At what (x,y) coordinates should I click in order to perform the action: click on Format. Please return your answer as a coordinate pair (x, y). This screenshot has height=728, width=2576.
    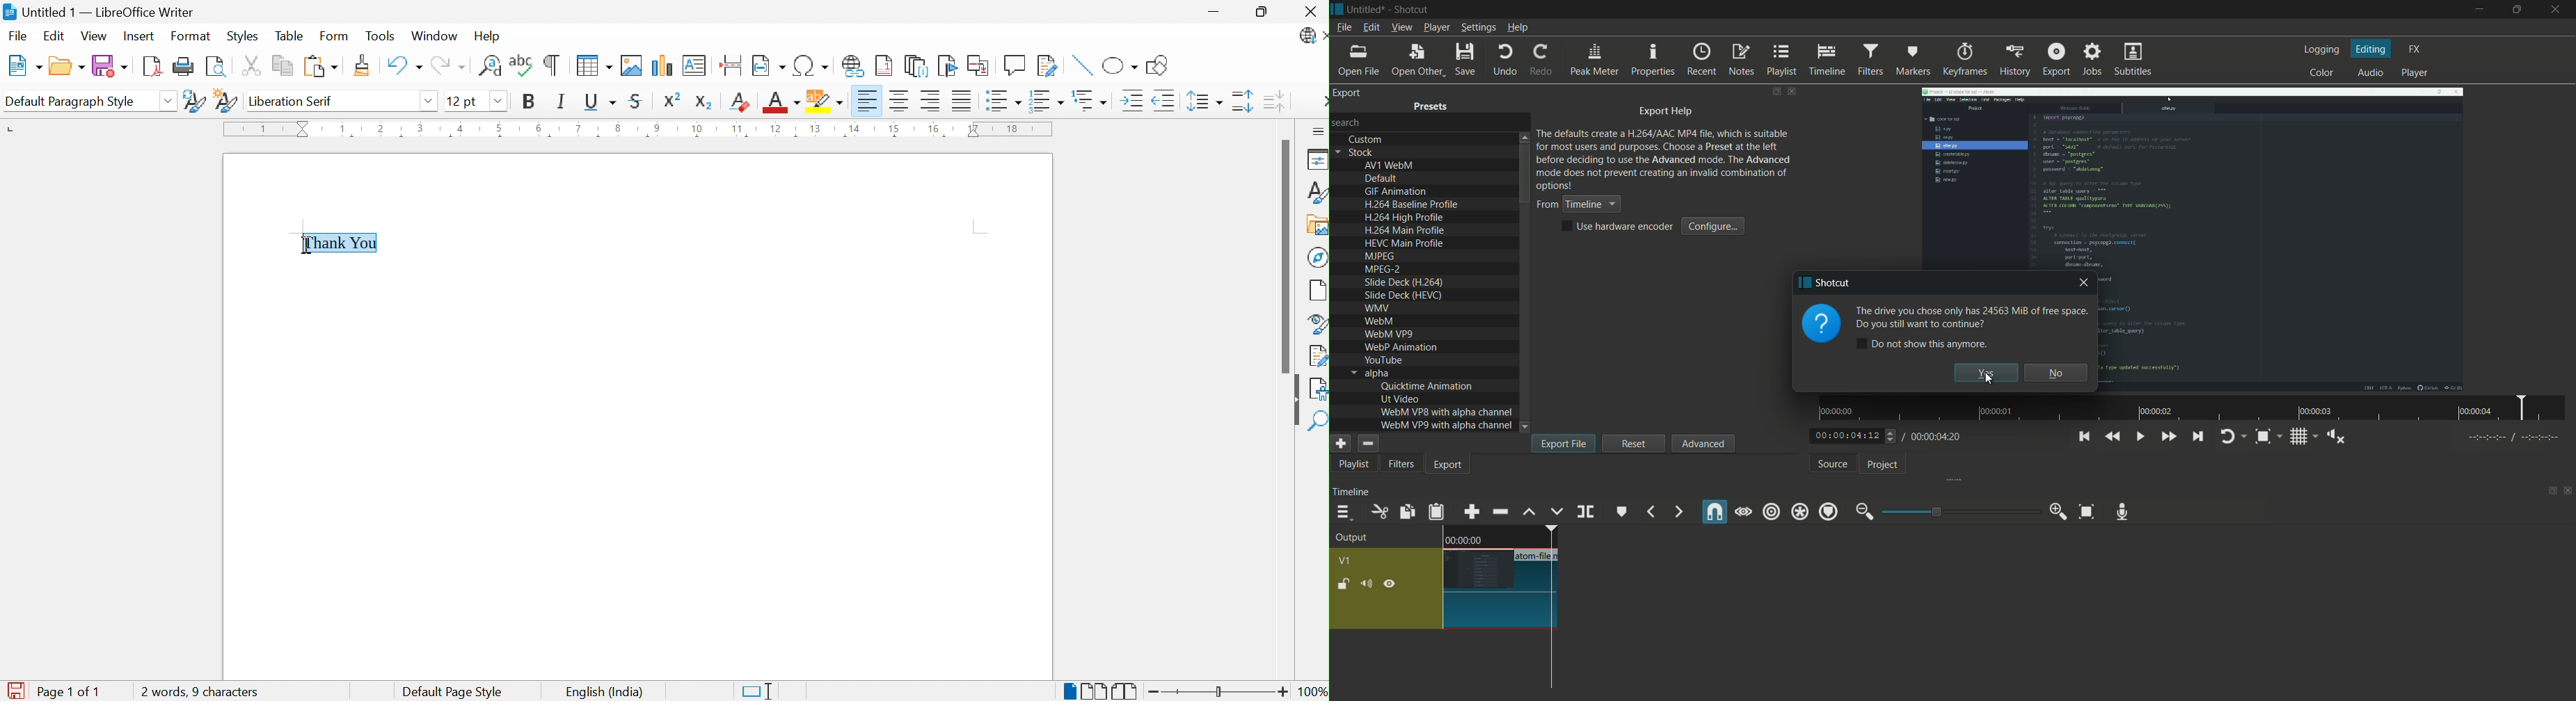
    Looking at the image, I should click on (192, 37).